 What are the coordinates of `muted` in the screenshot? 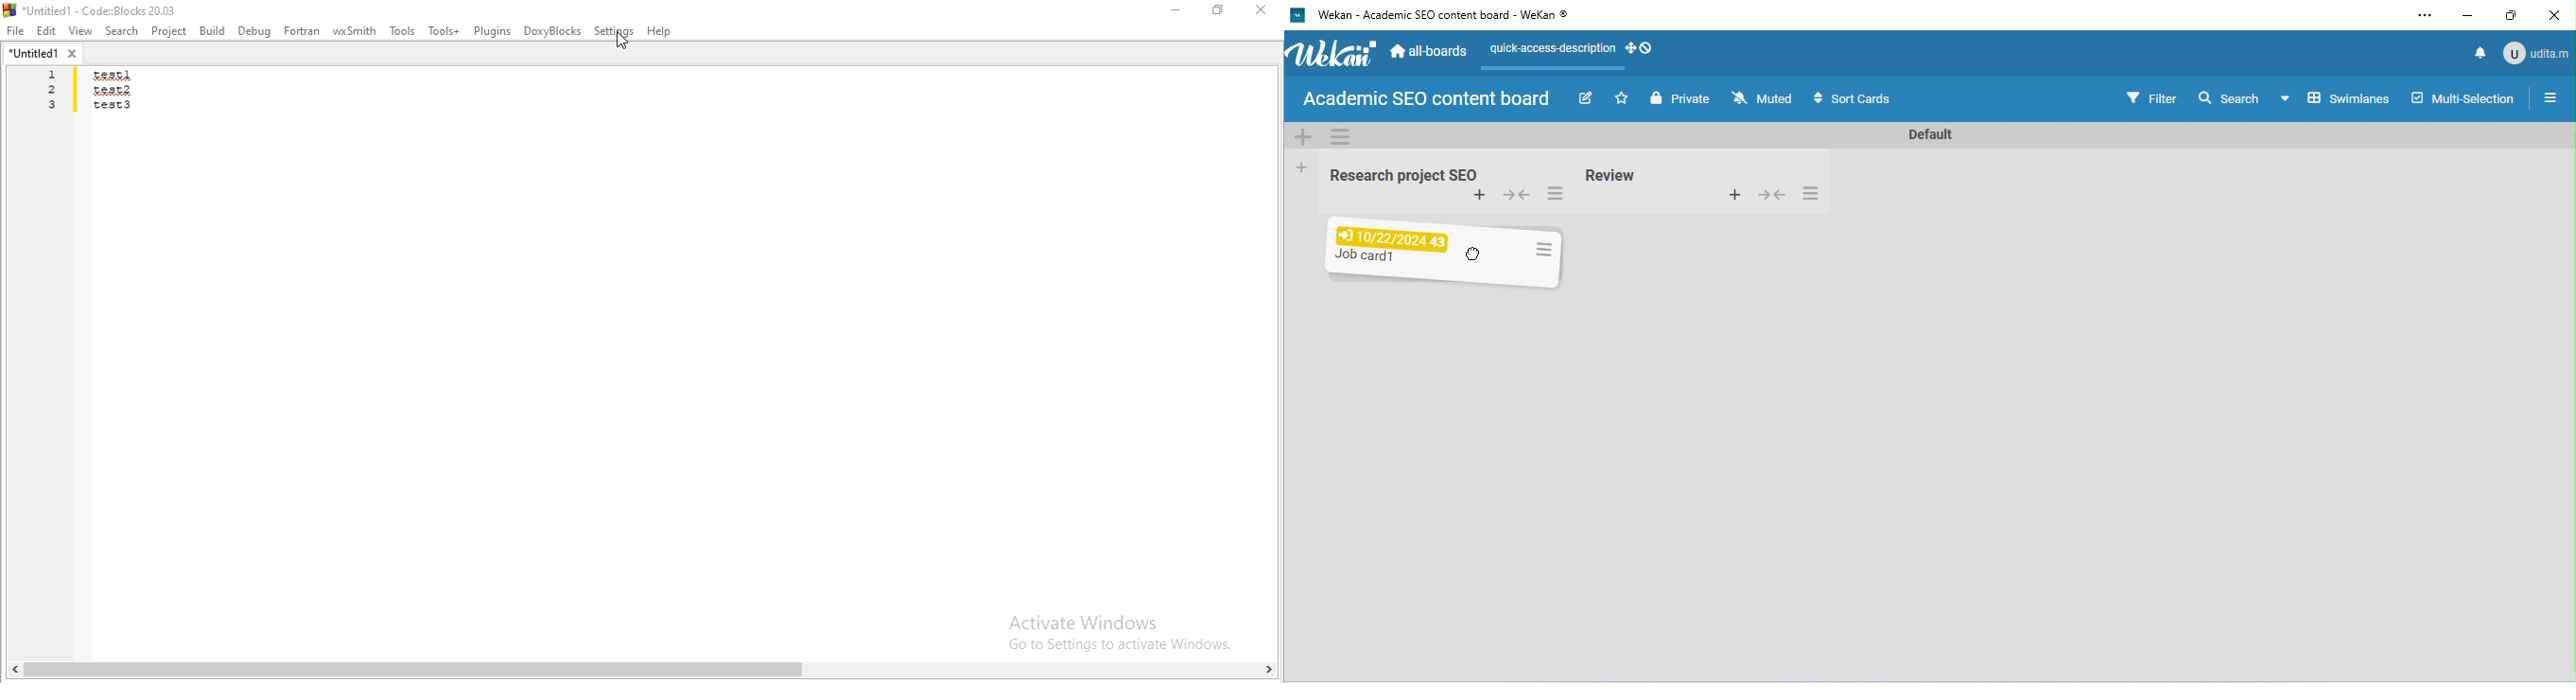 It's located at (1764, 98).